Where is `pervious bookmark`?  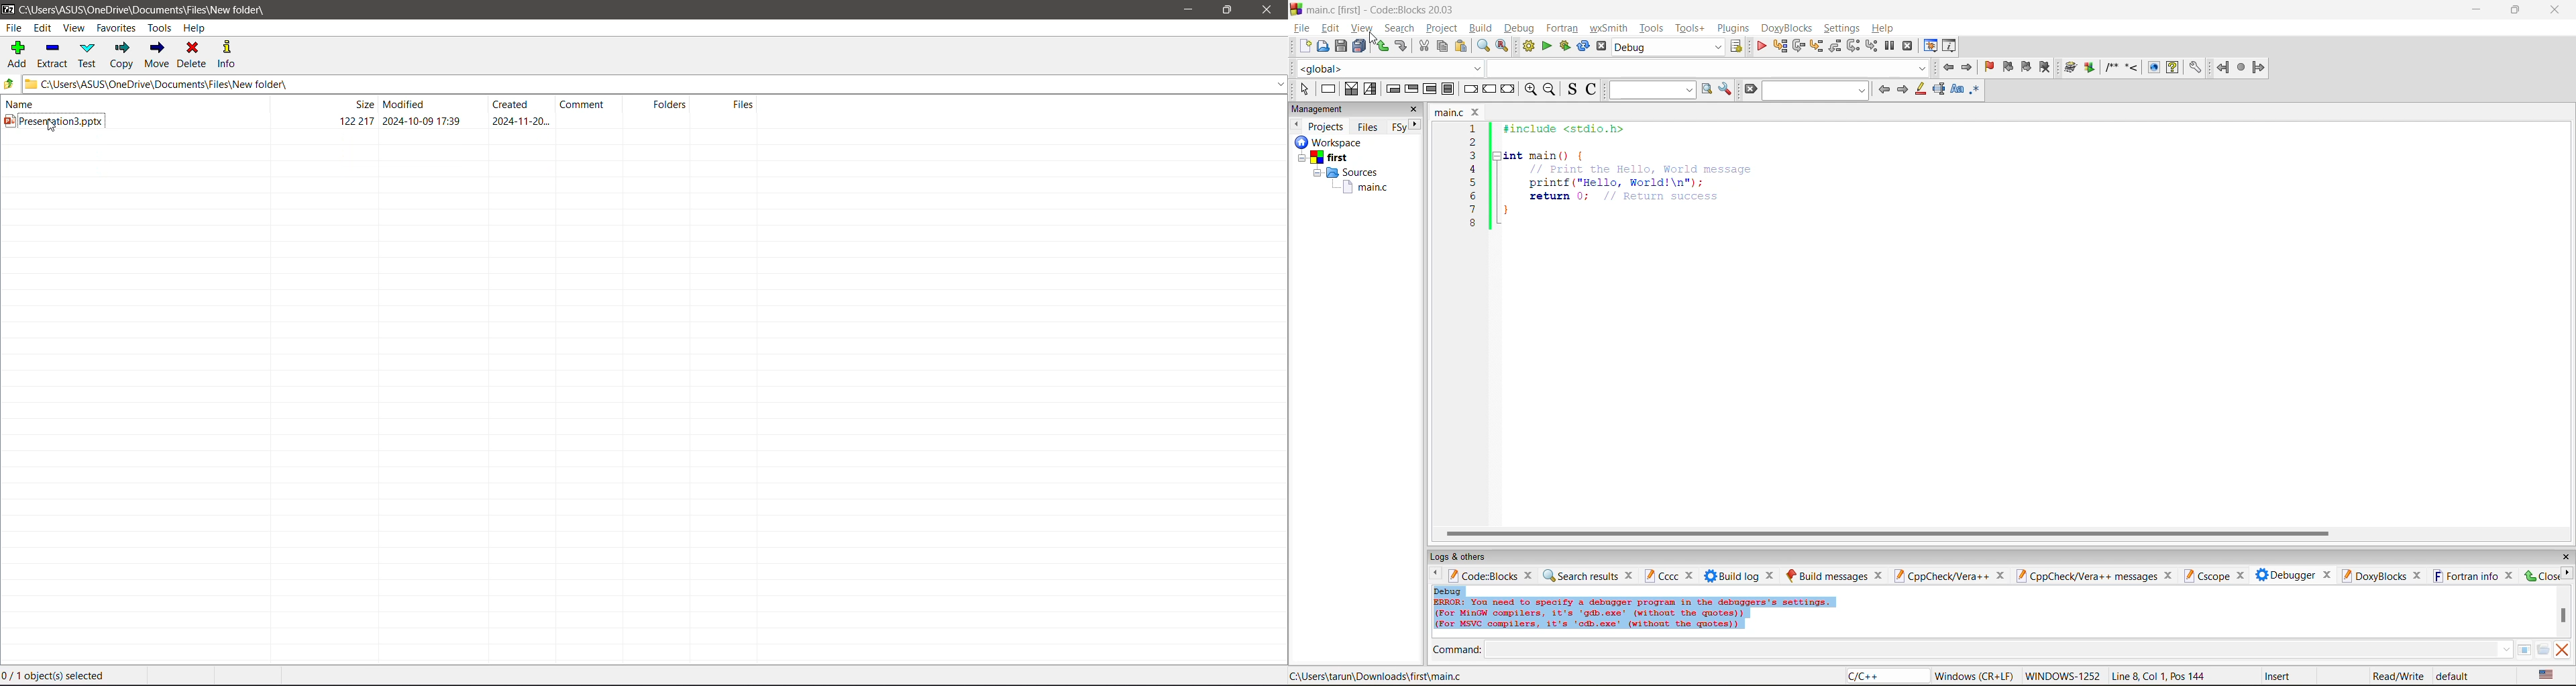
pervious bookmark is located at coordinates (2010, 68).